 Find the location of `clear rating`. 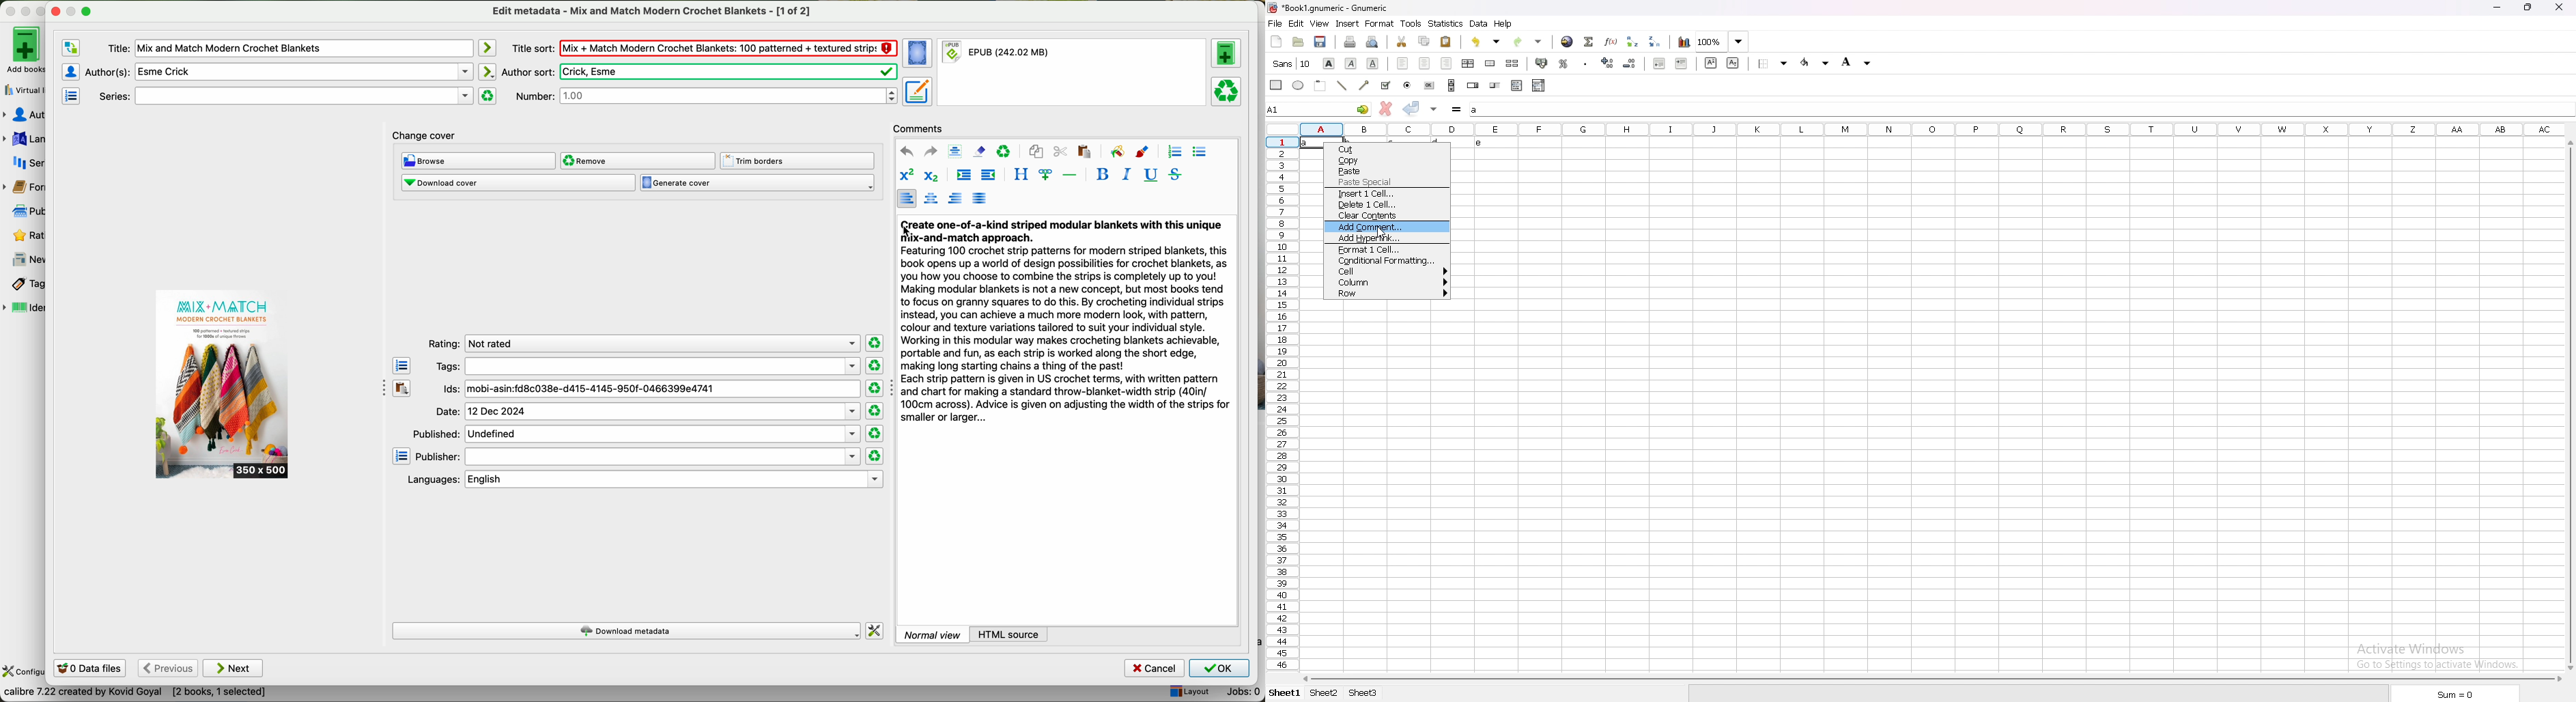

clear rating is located at coordinates (875, 343).